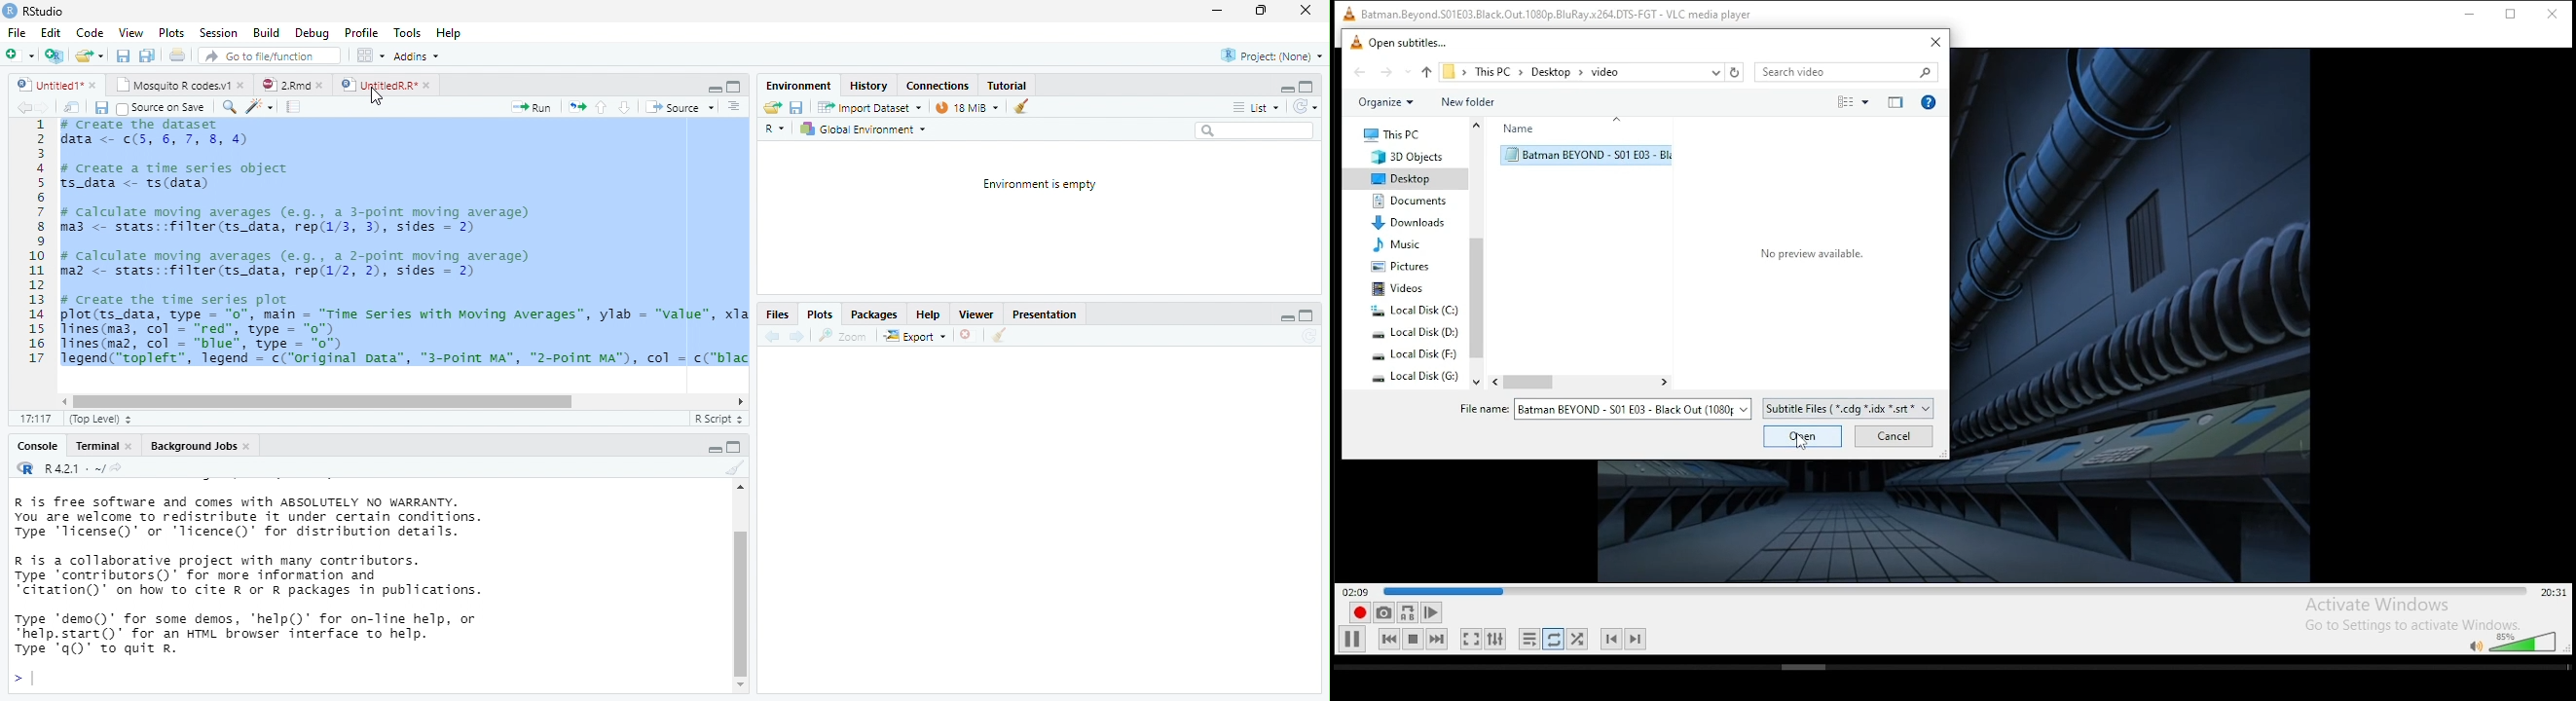 This screenshot has width=2576, height=728. What do you see at coordinates (331, 575) in the screenshot?
I see `R is free software and comes with ABSOLUTELY NO WARRANTY.
You are welcome to redistribute it under certain conditions.
Type 'Ticense()' or "Ticence()' for distribution details.

R is a collaborative project with many contributors.

Type contributors()’ for more information and

“citation()’ on how to cite R or R packages in publications.
Type "demo()’ for some demos, 'help()’ for on-Tine help, or
*help.start()’ for an HTML browser interface to help.

Type 'q()’ to quit R.` at bounding box center [331, 575].